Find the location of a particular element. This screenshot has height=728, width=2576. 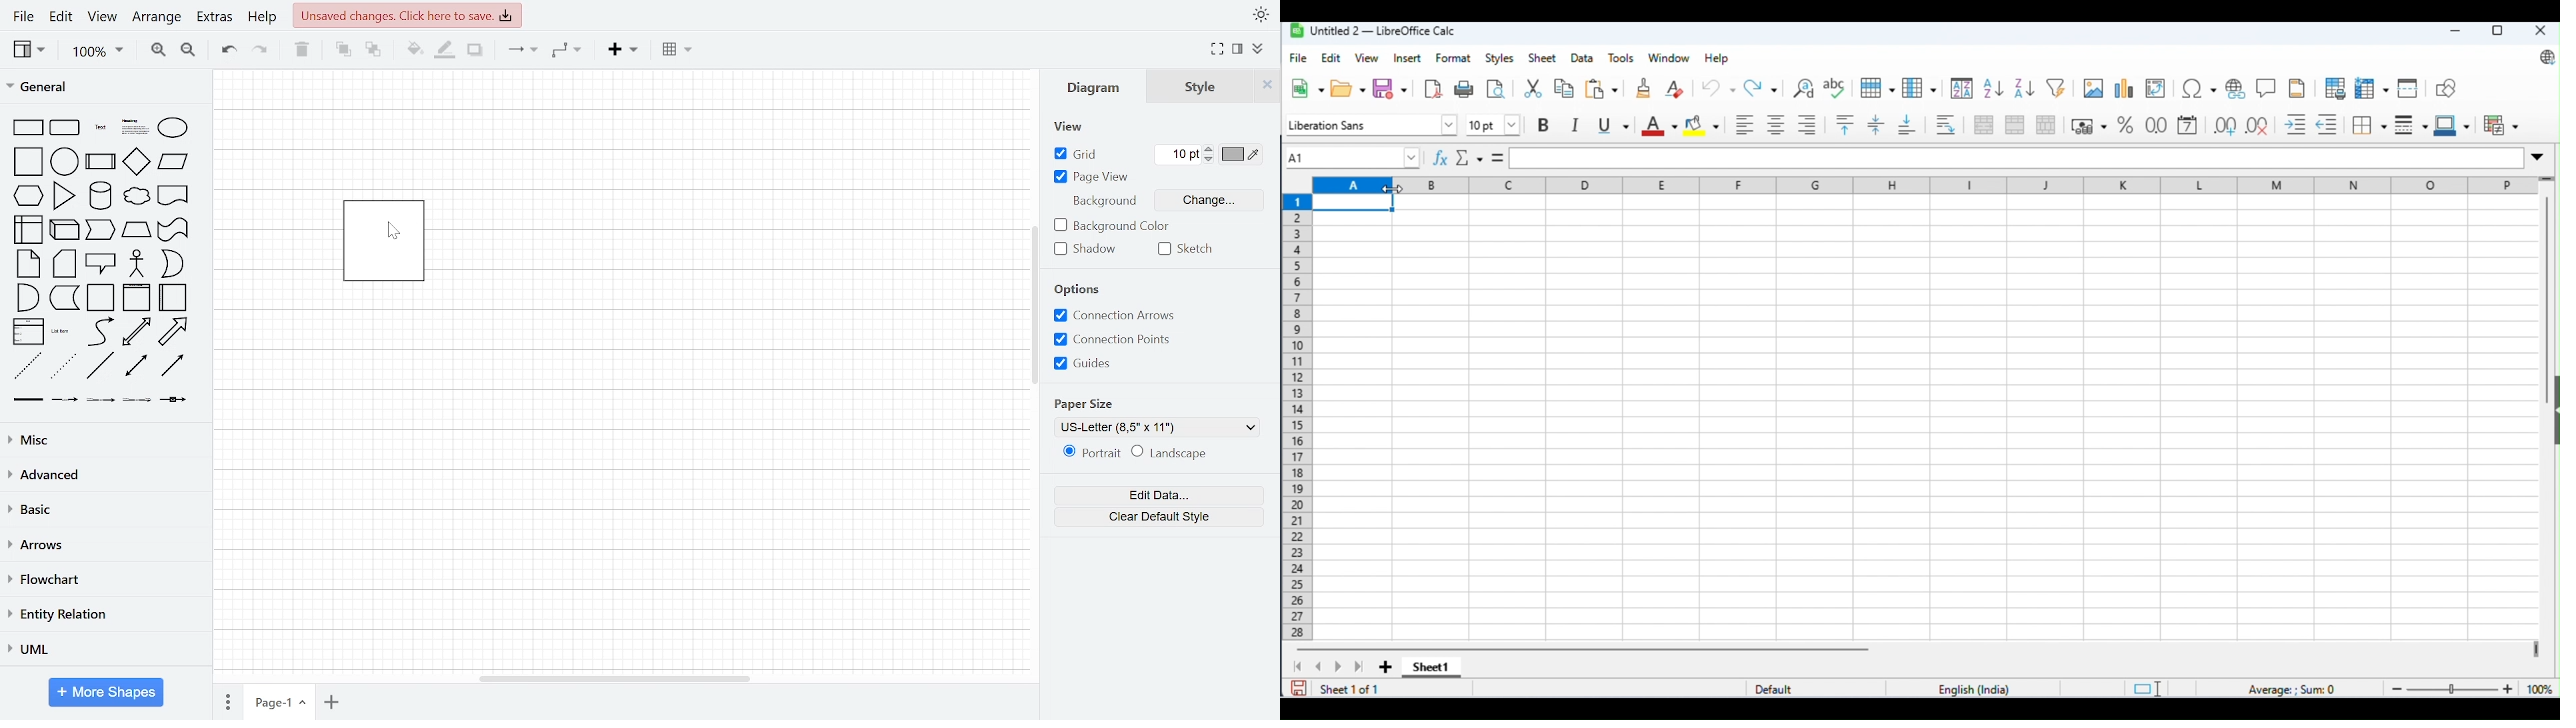

sheet 1 of 1 is located at coordinates (1349, 689).